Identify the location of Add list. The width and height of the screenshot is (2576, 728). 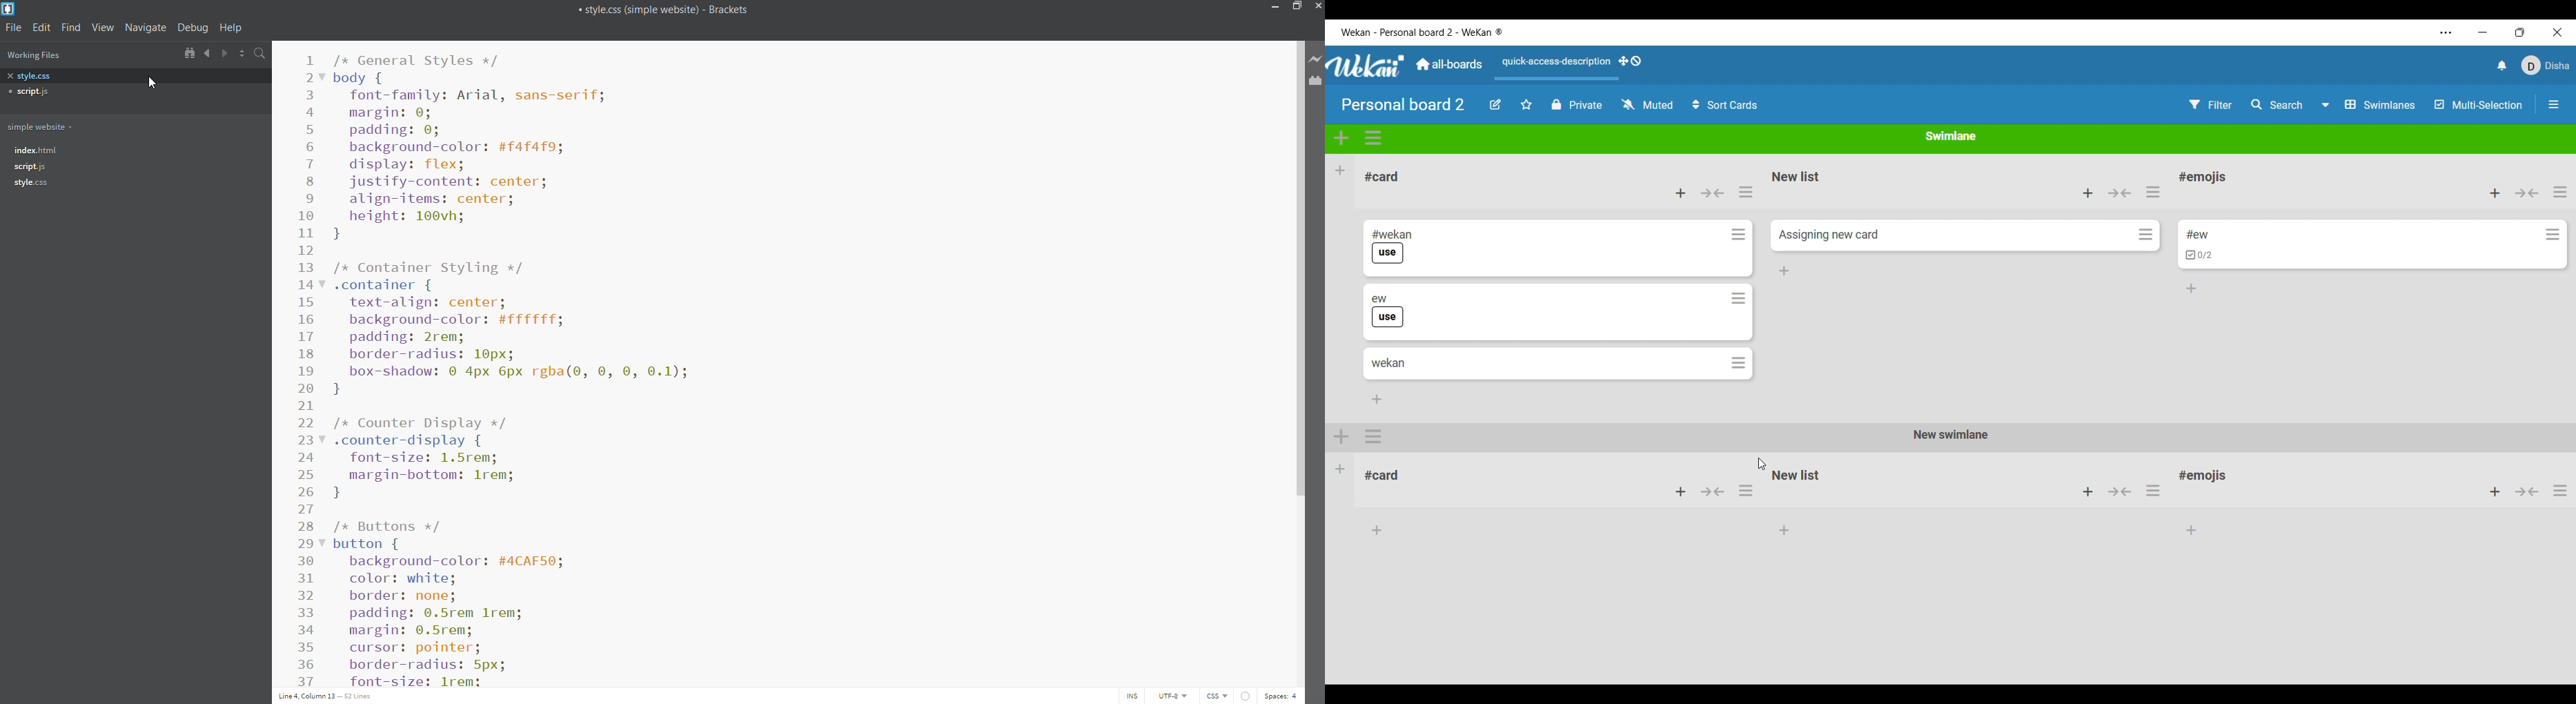
(1340, 170).